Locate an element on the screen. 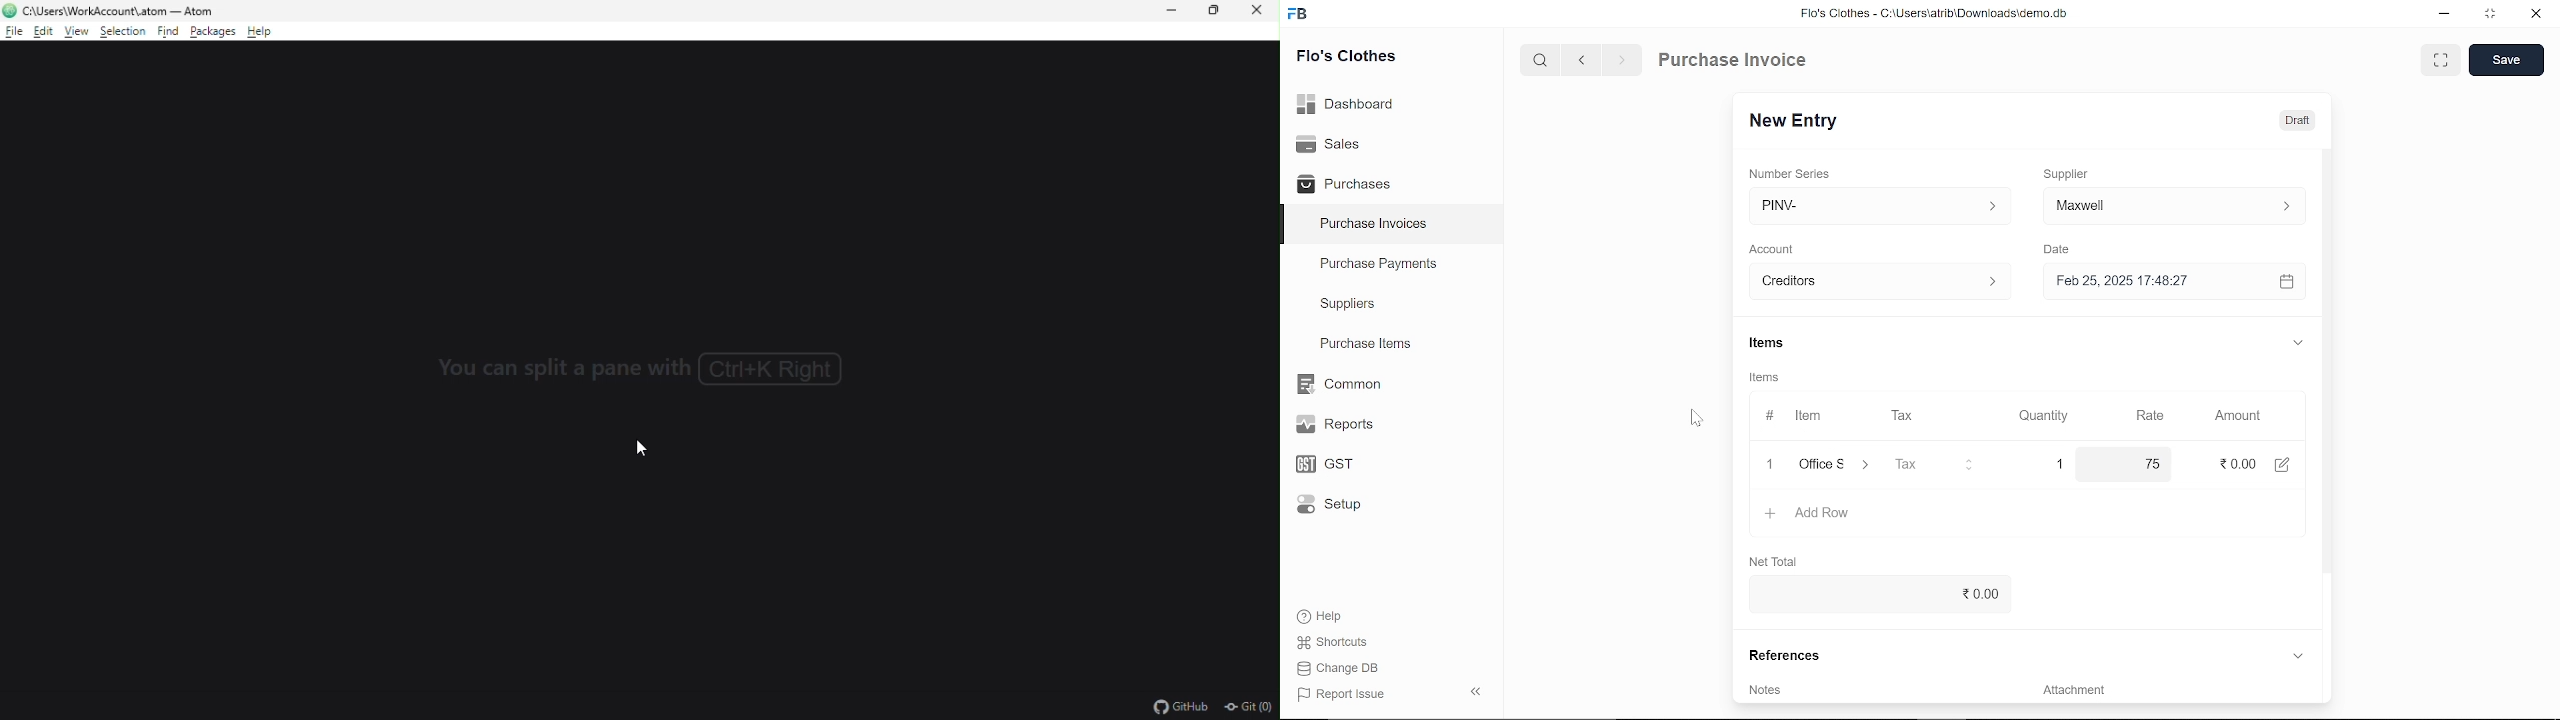 This screenshot has width=2576, height=728. next is located at coordinates (1622, 63).